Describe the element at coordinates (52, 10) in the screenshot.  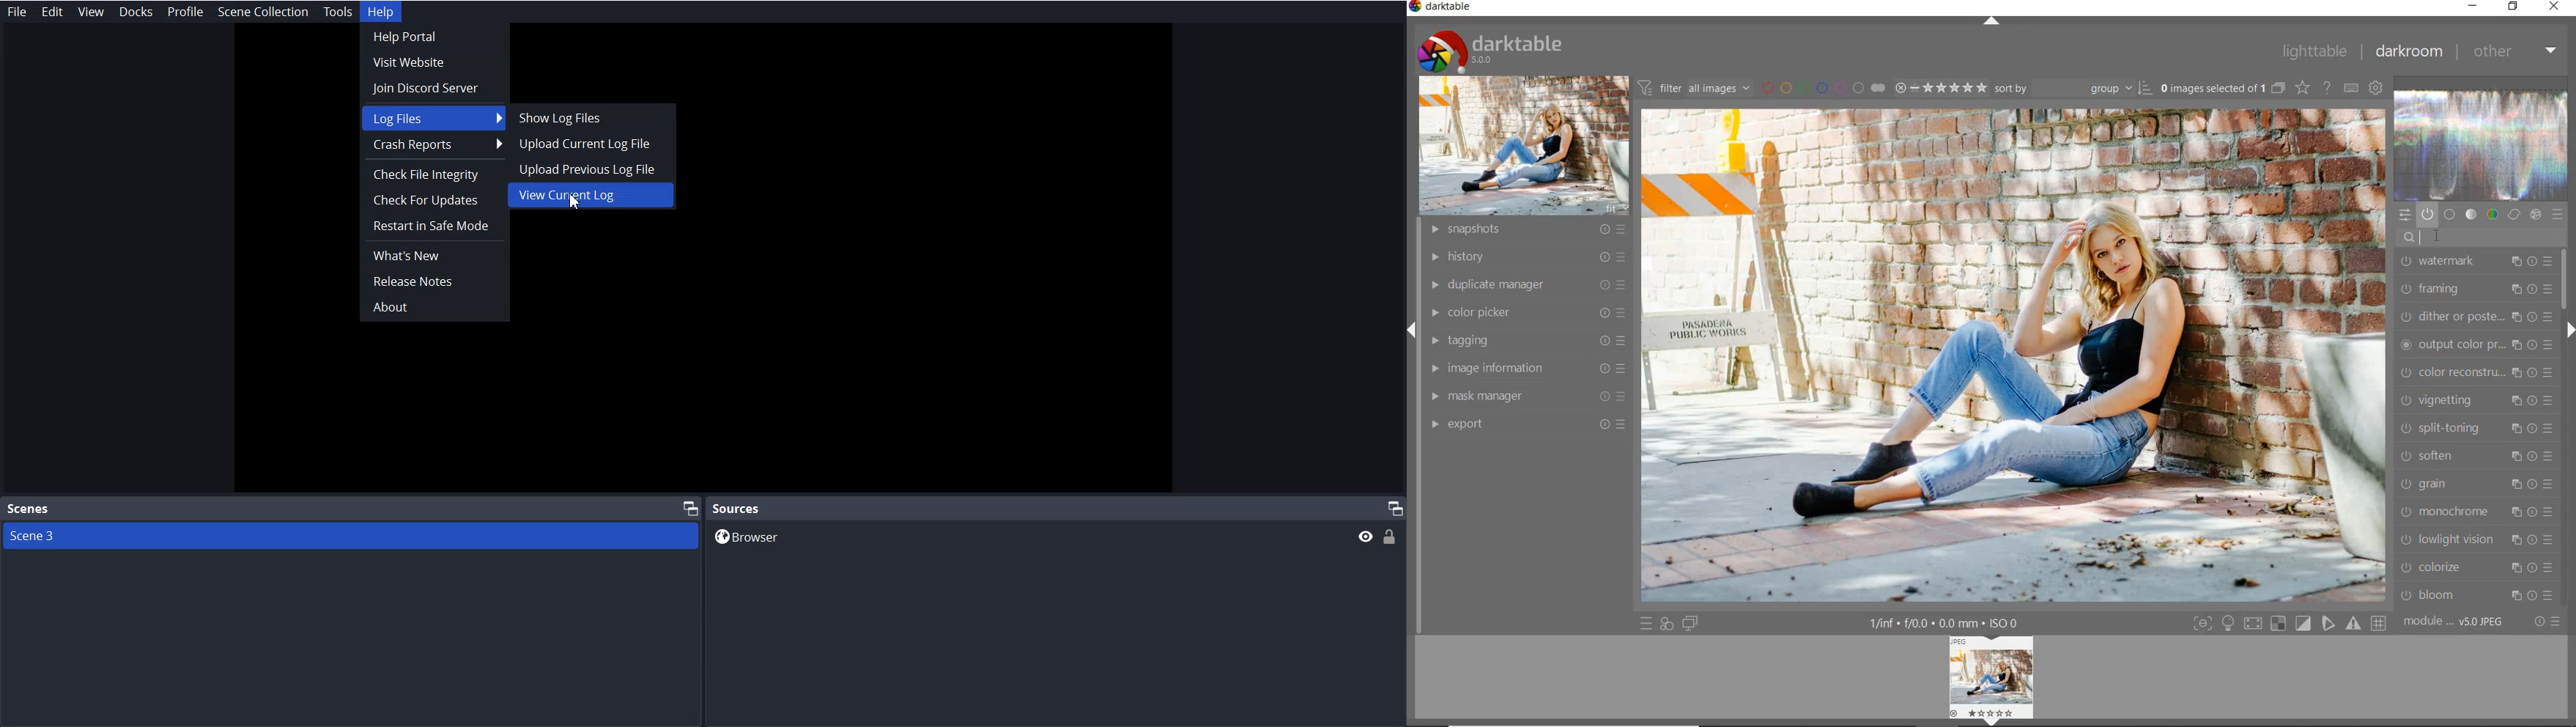
I see `Edit` at that location.